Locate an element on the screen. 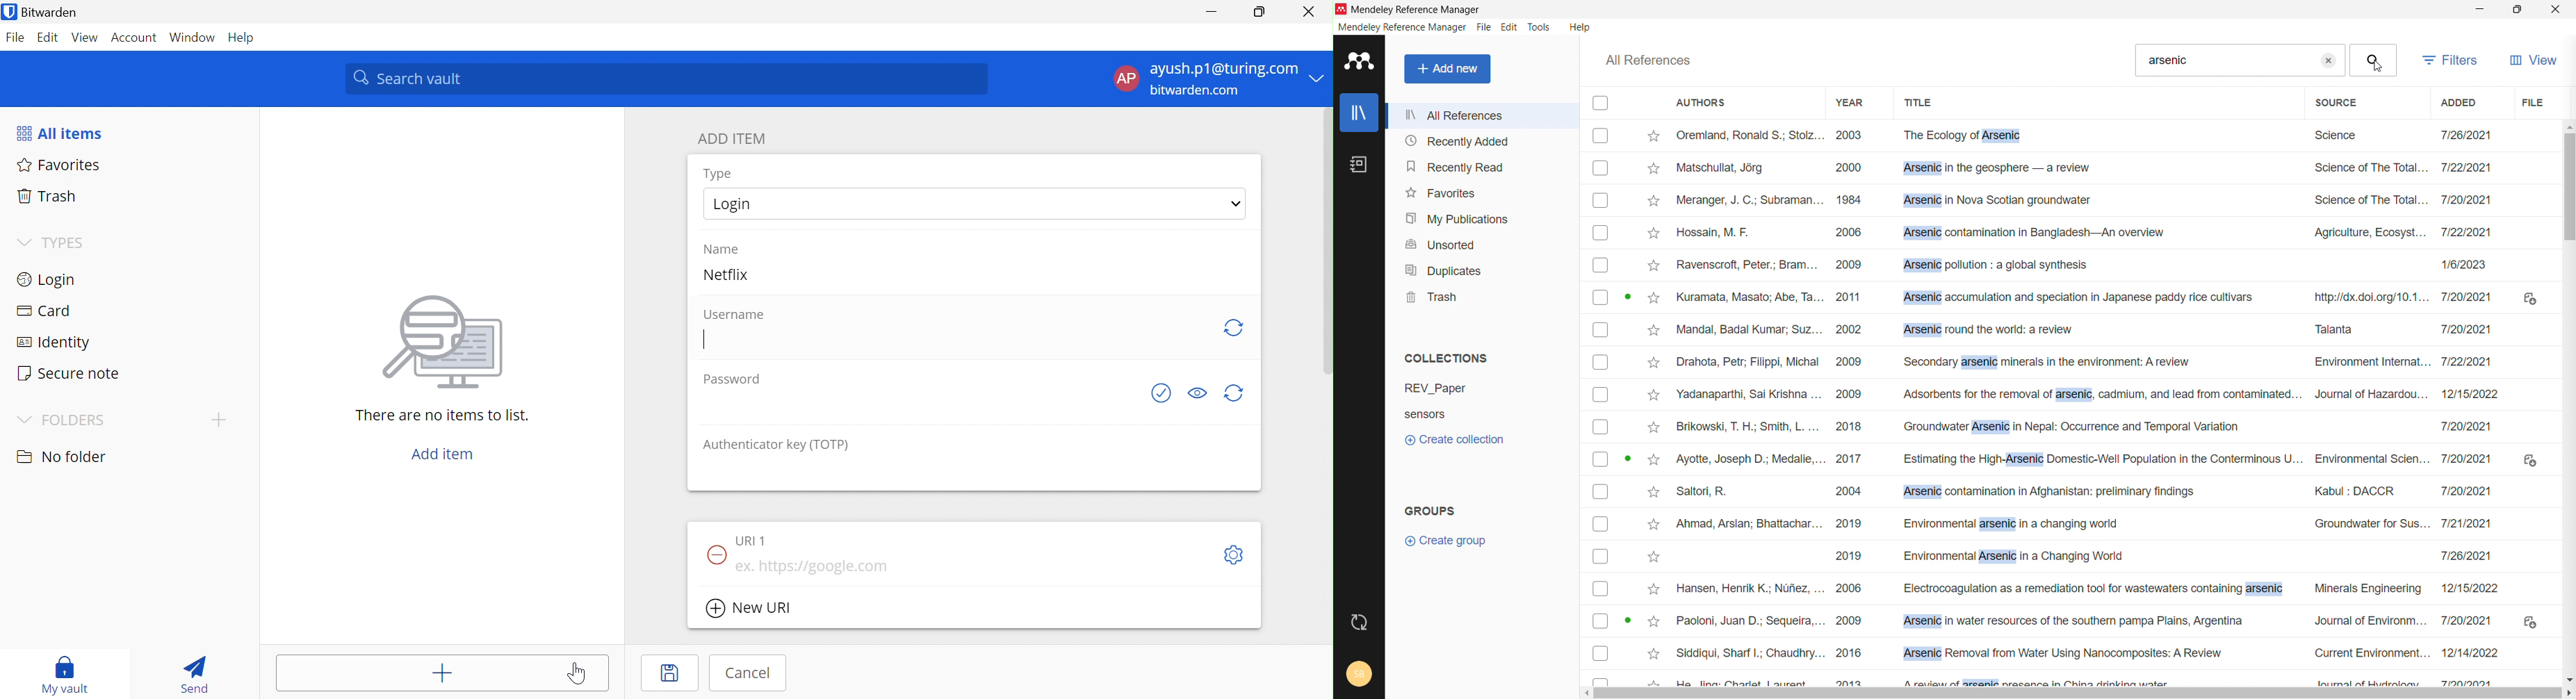 The width and height of the screenshot is (2576, 700). Active is located at coordinates (1629, 295).